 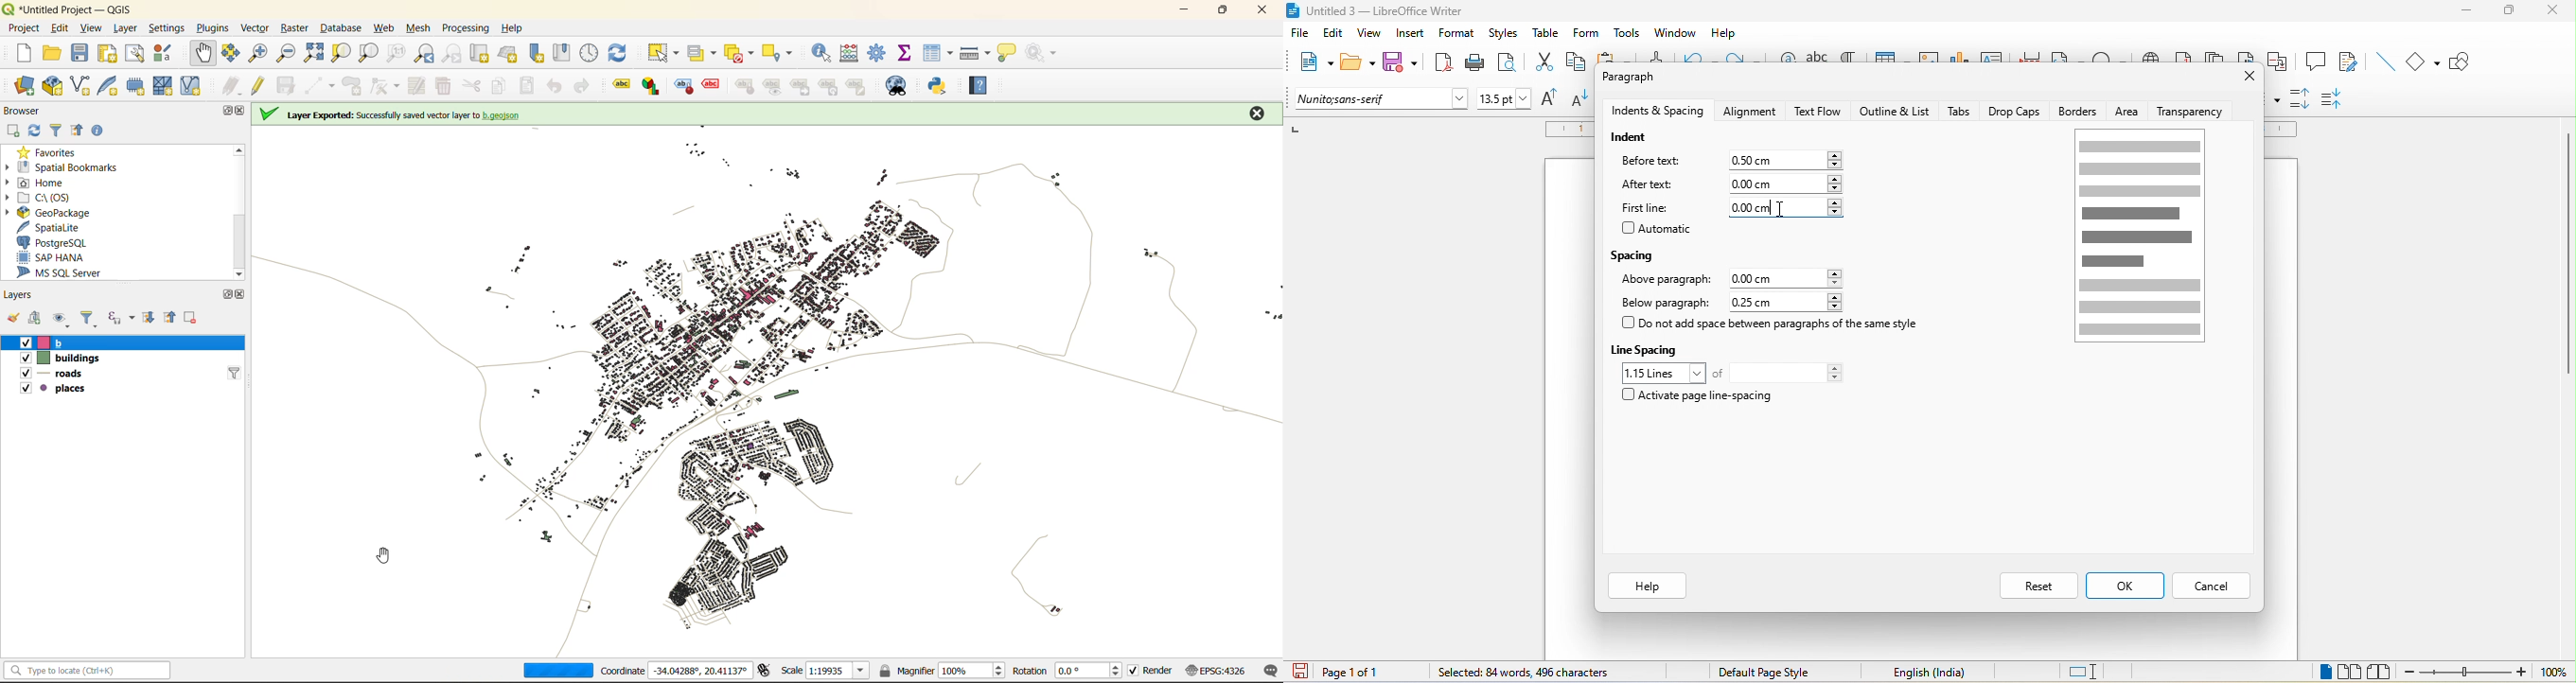 What do you see at coordinates (1767, 673) in the screenshot?
I see `default page style` at bounding box center [1767, 673].